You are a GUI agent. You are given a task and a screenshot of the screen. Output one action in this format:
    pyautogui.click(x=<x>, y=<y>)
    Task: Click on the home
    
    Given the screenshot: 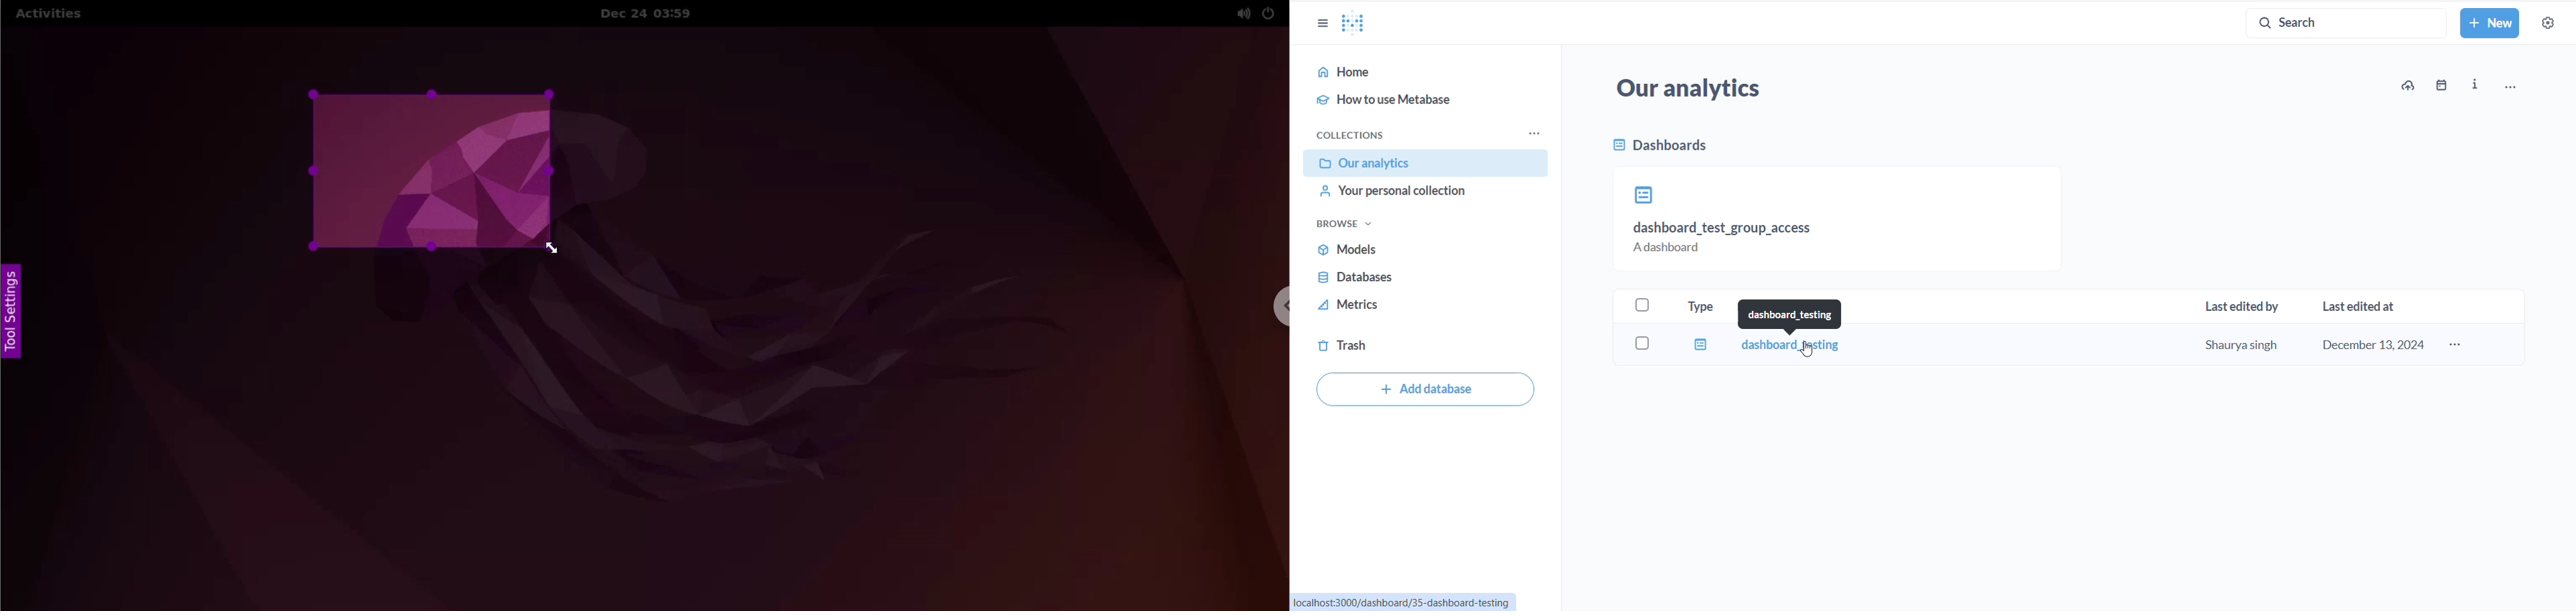 What is the action you would take?
    pyautogui.click(x=1424, y=73)
    